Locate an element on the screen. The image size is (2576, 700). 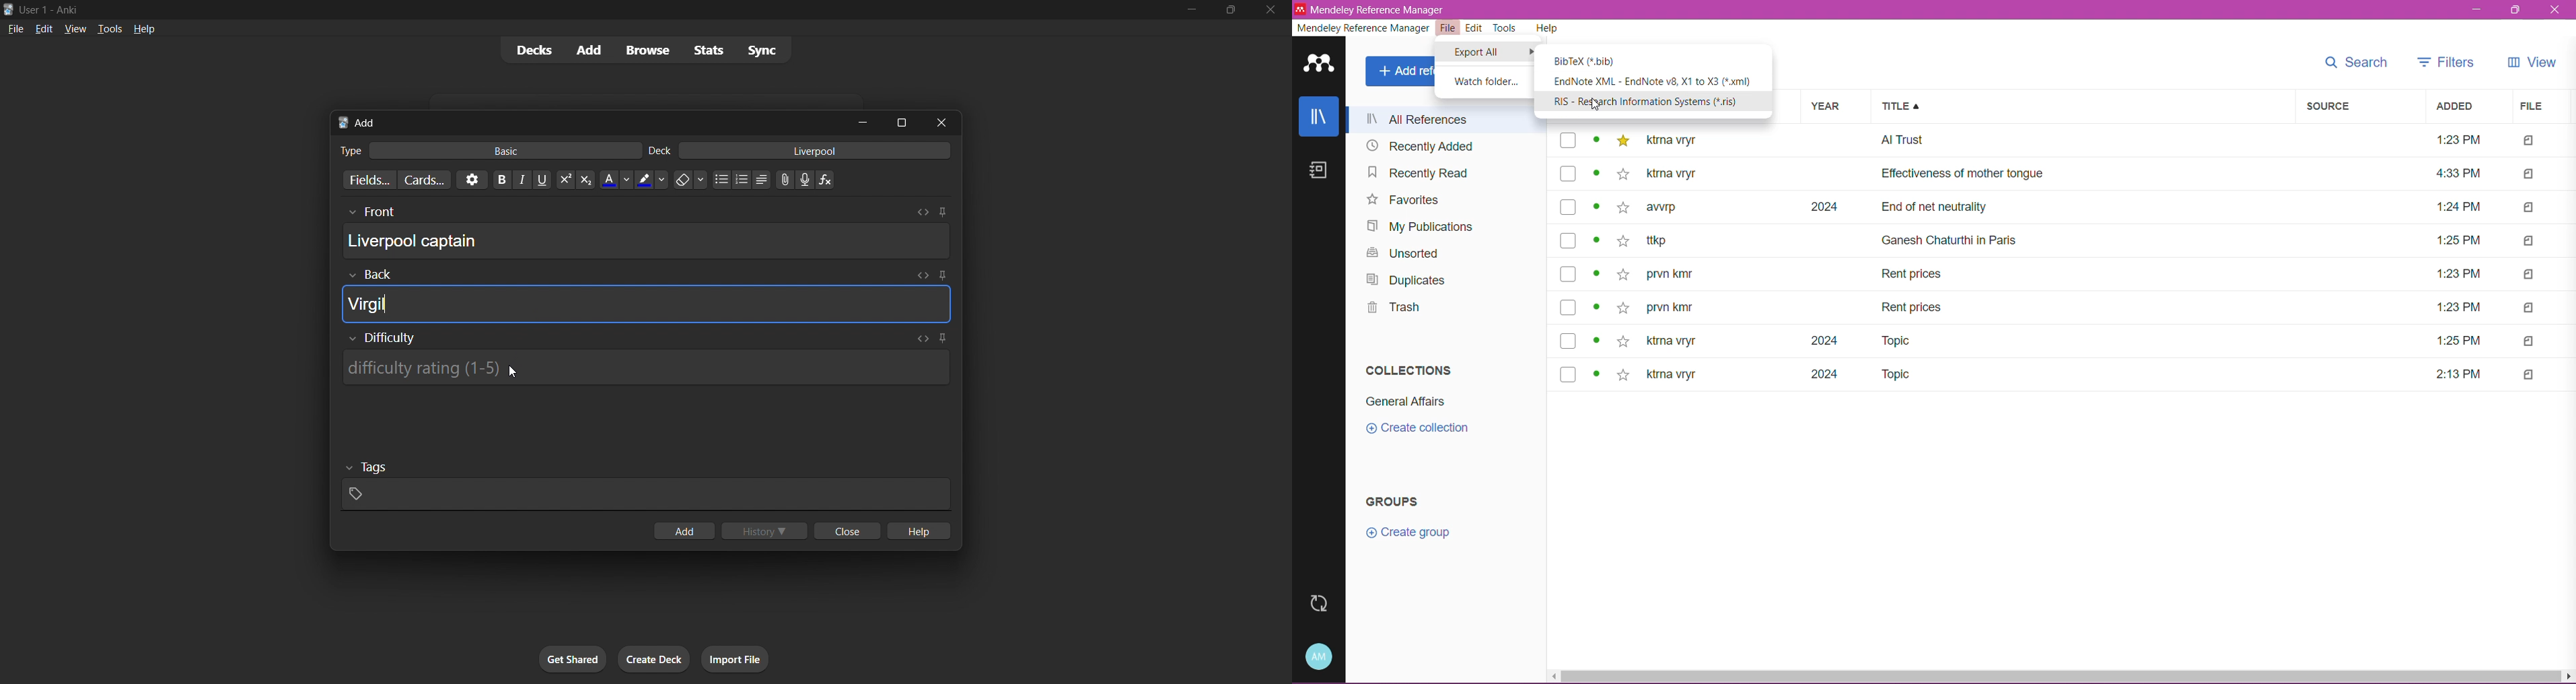
close is located at coordinates (847, 531).